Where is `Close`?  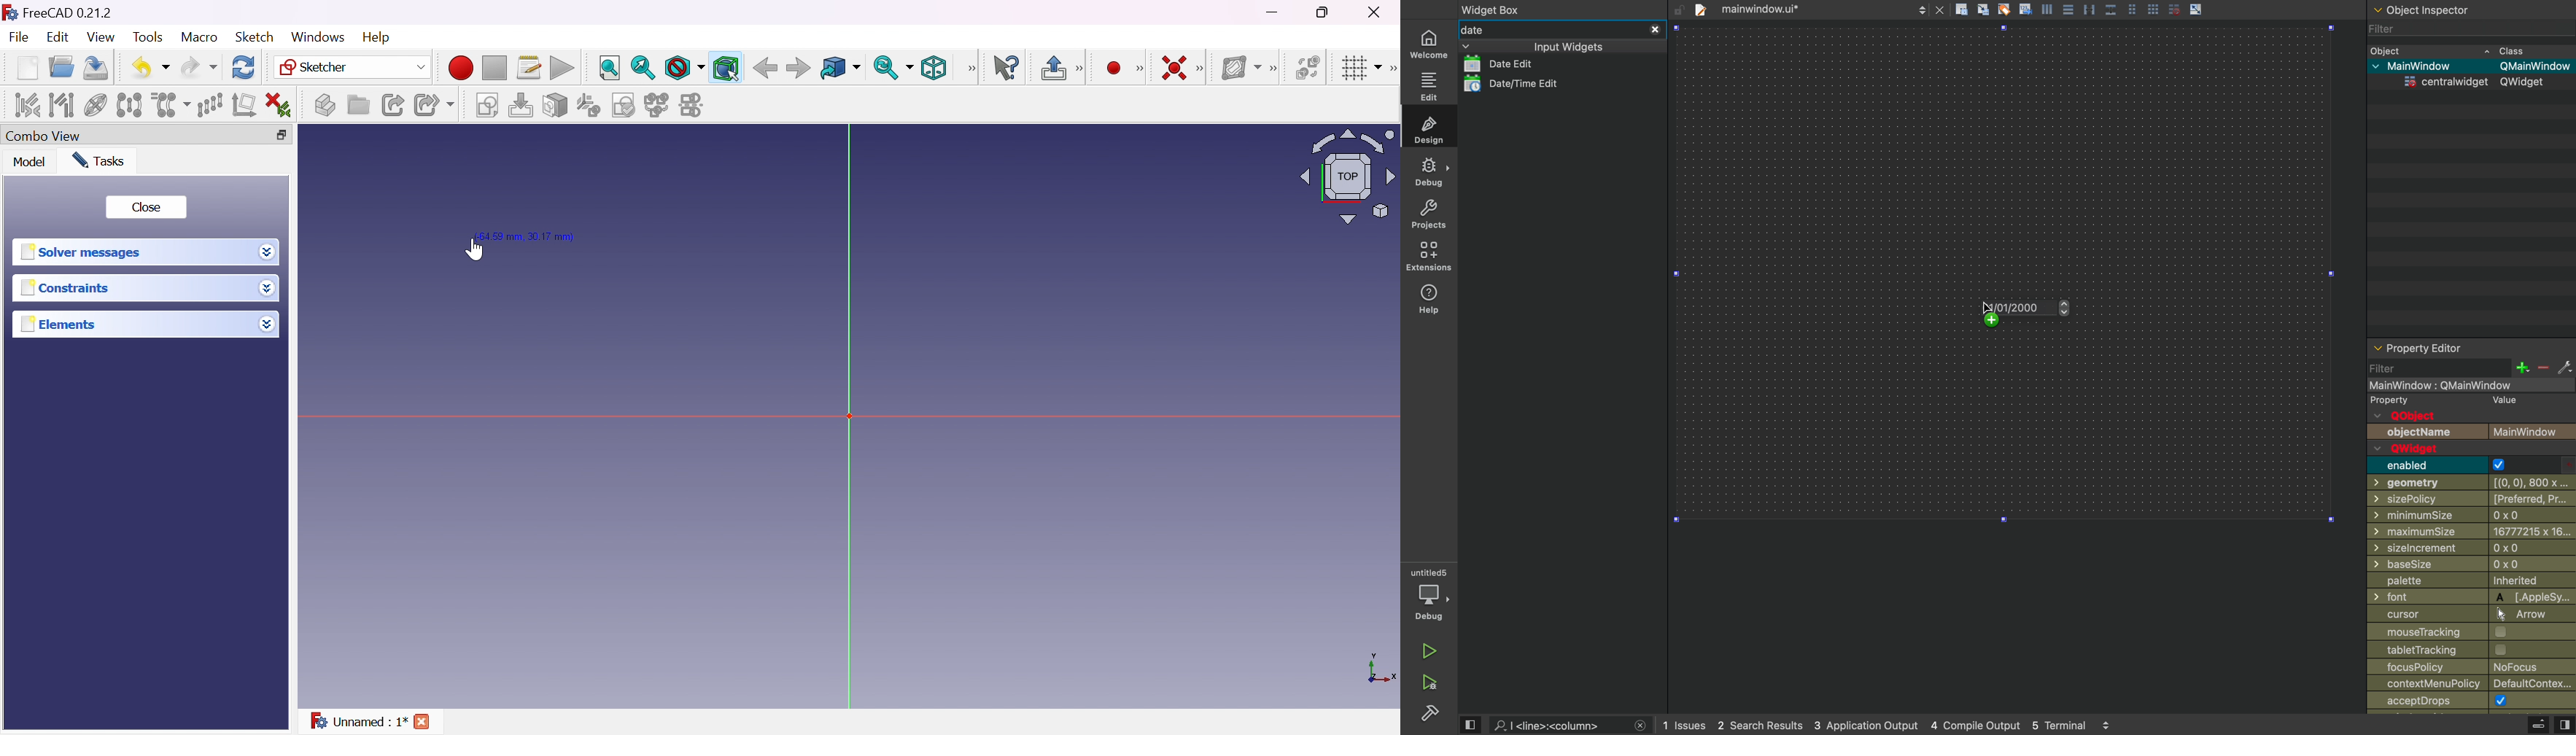
Close is located at coordinates (1376, 13).